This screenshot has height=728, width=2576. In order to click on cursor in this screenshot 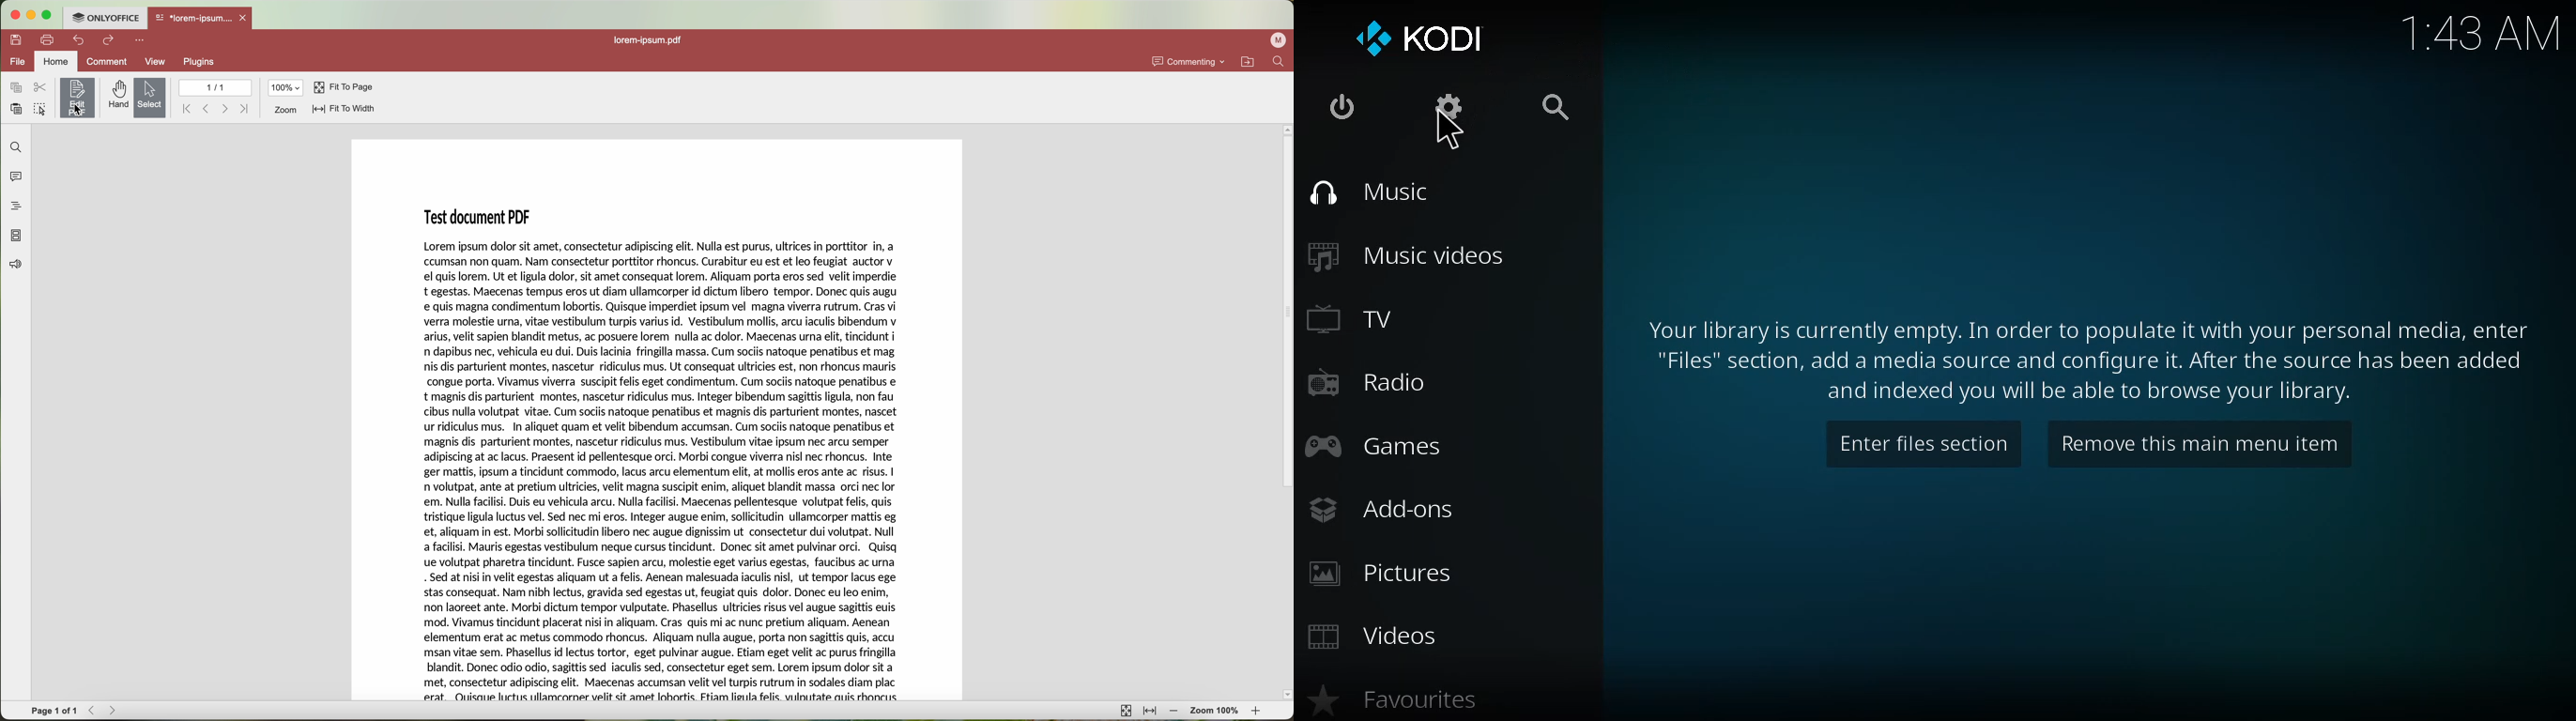, I will do `click(1449, 135)`.